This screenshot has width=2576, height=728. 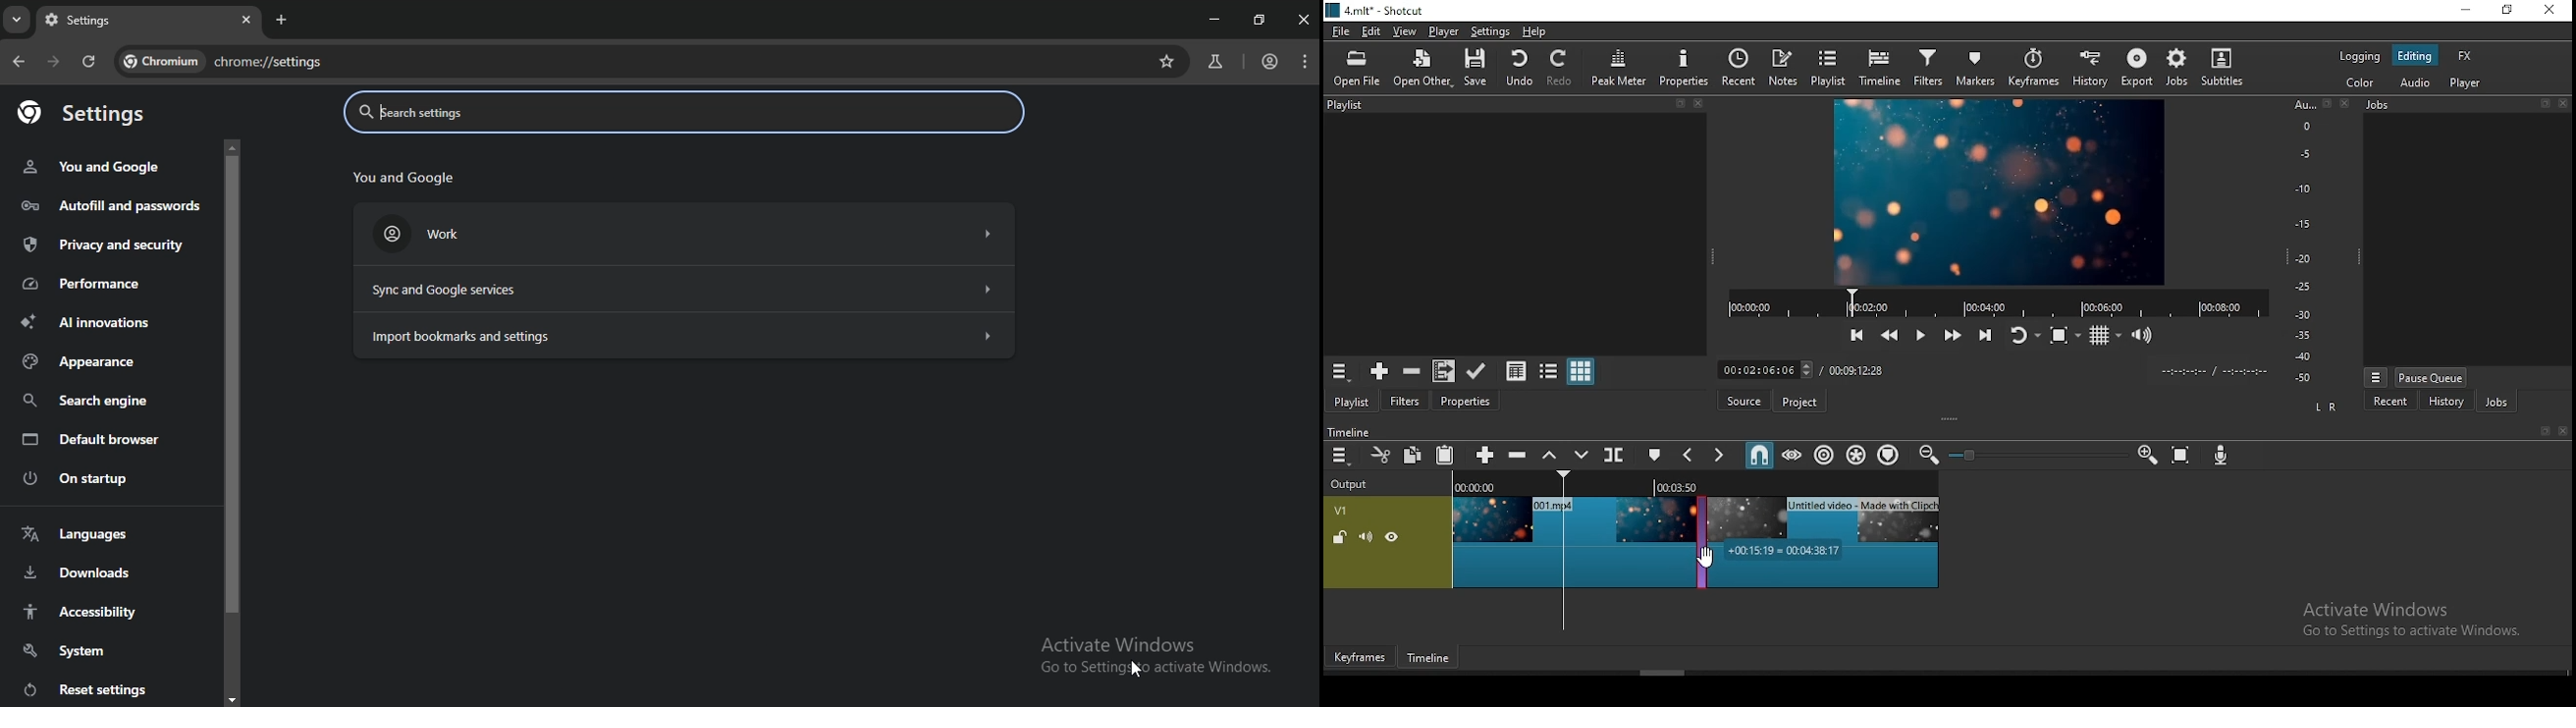 What do you see at coordinates (1490, 31) in the screenshot?
I see `settings` at bounding box center [1490, 31].